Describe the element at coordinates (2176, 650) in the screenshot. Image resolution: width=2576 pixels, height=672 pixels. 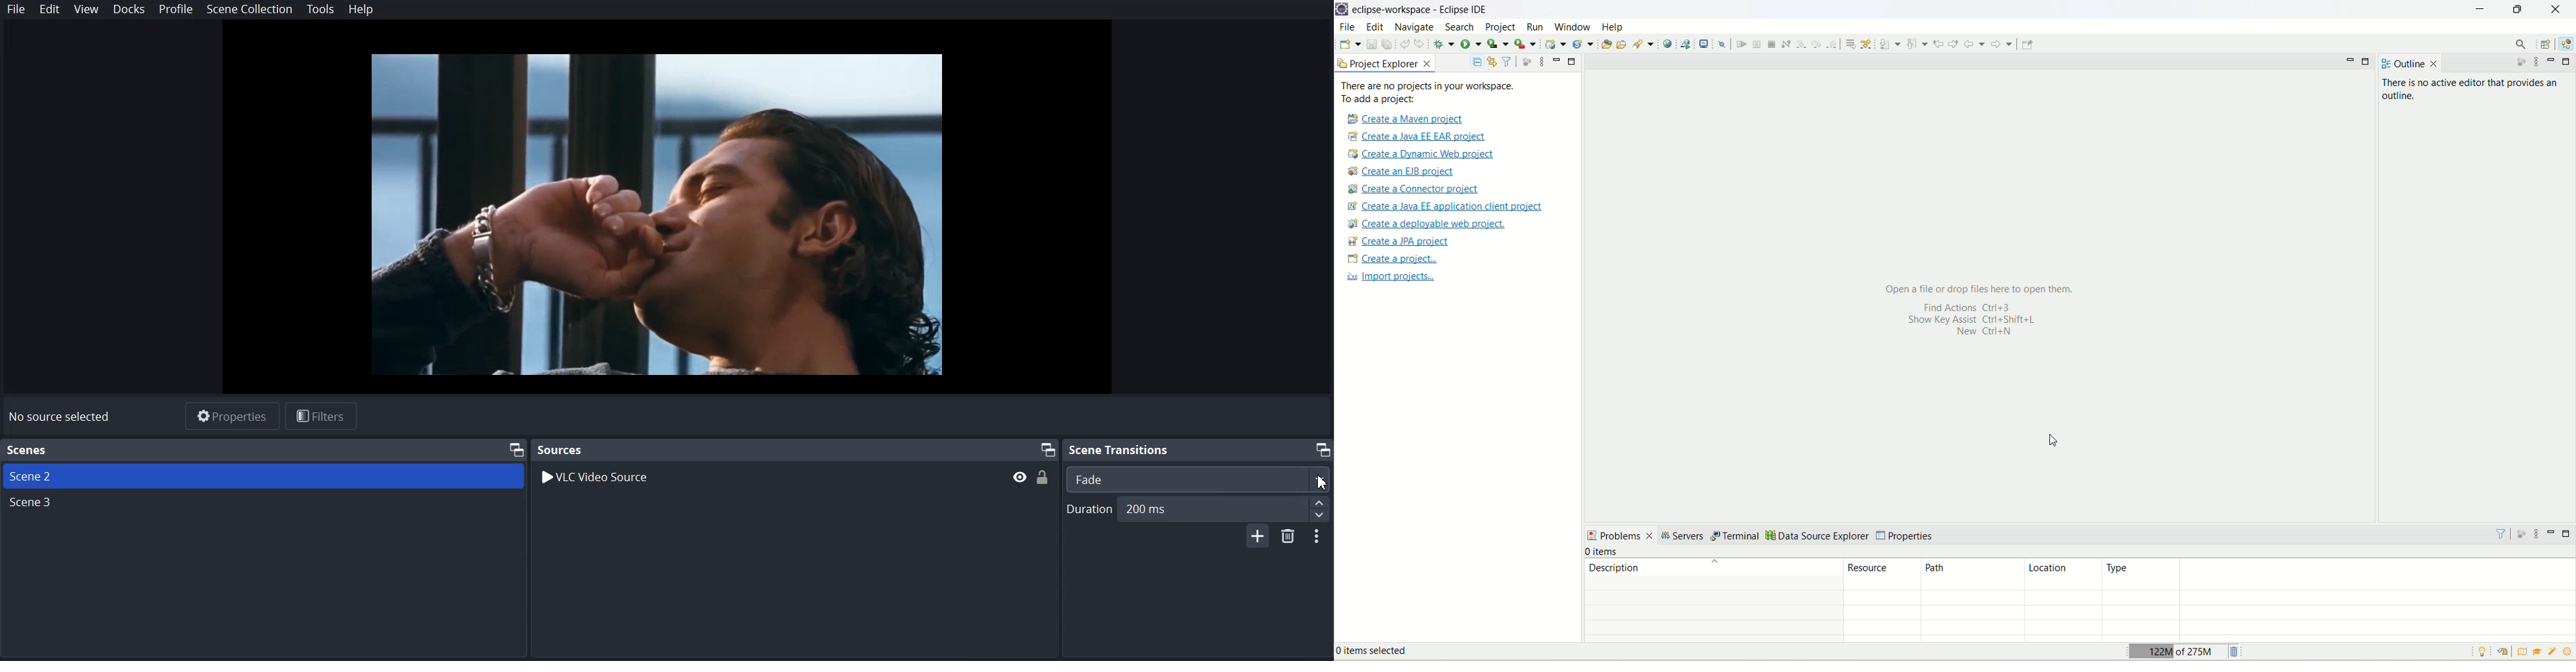
I see `122M of 275M` at that location.